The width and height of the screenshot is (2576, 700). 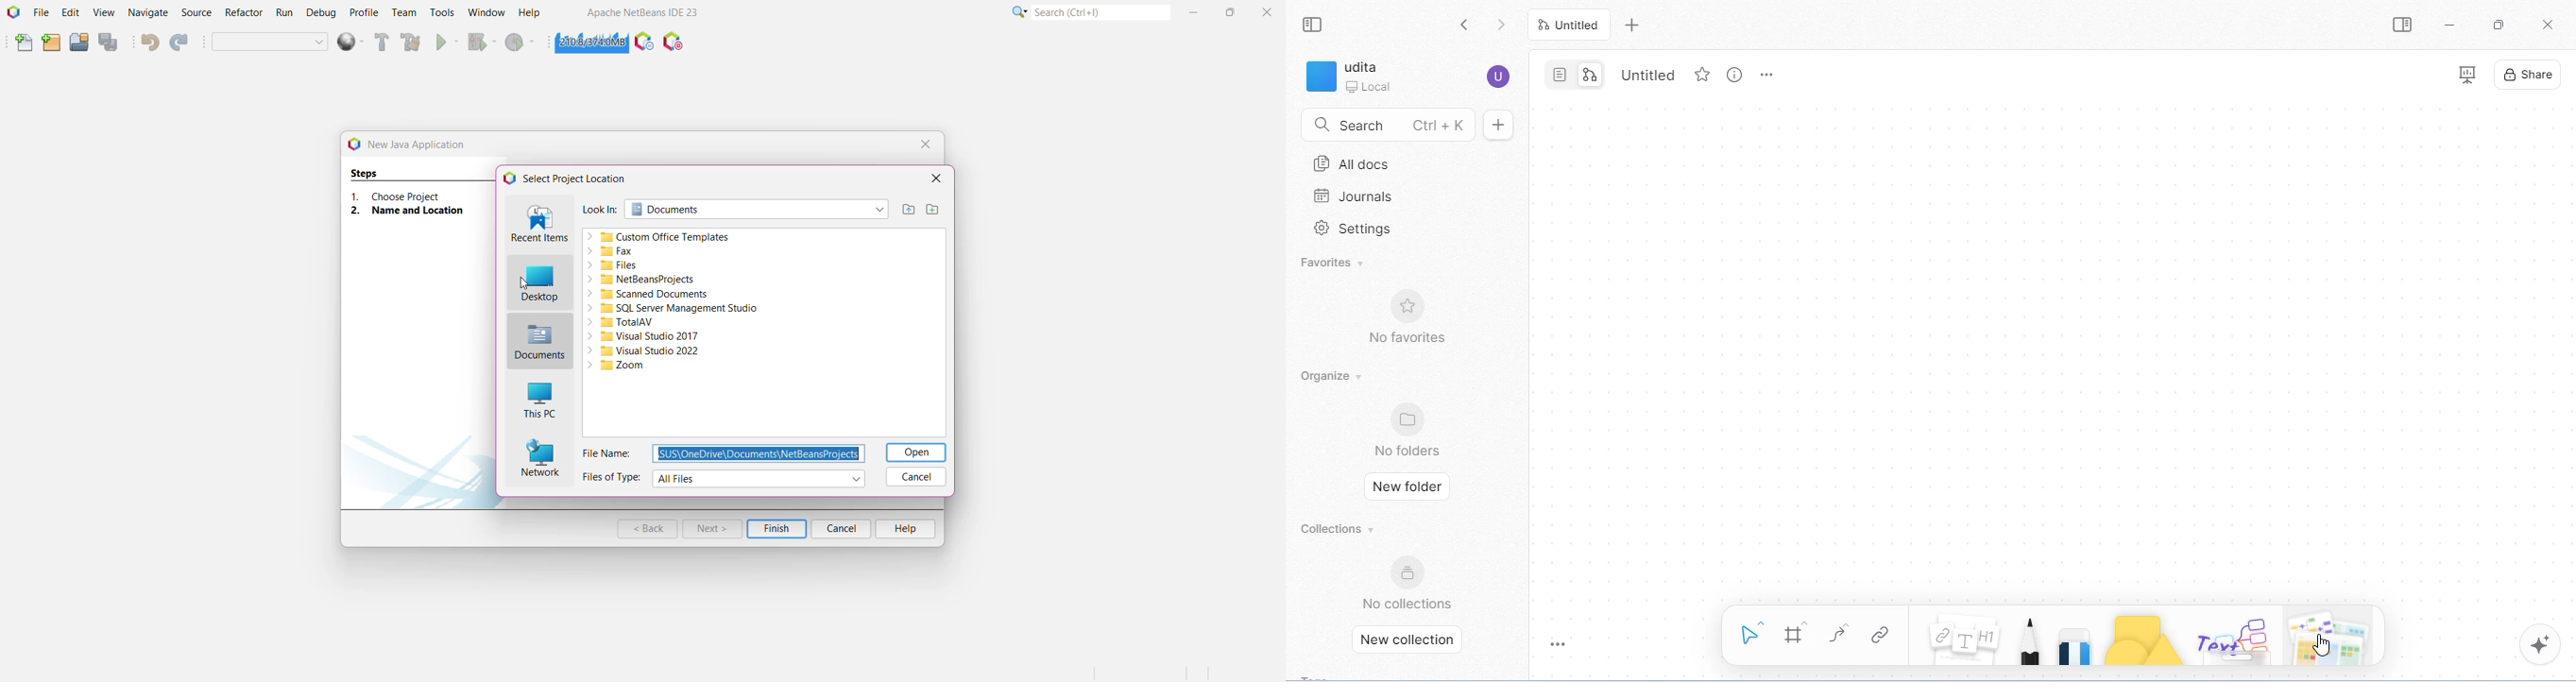 I want to click on Window, so click(x=484, y=13).